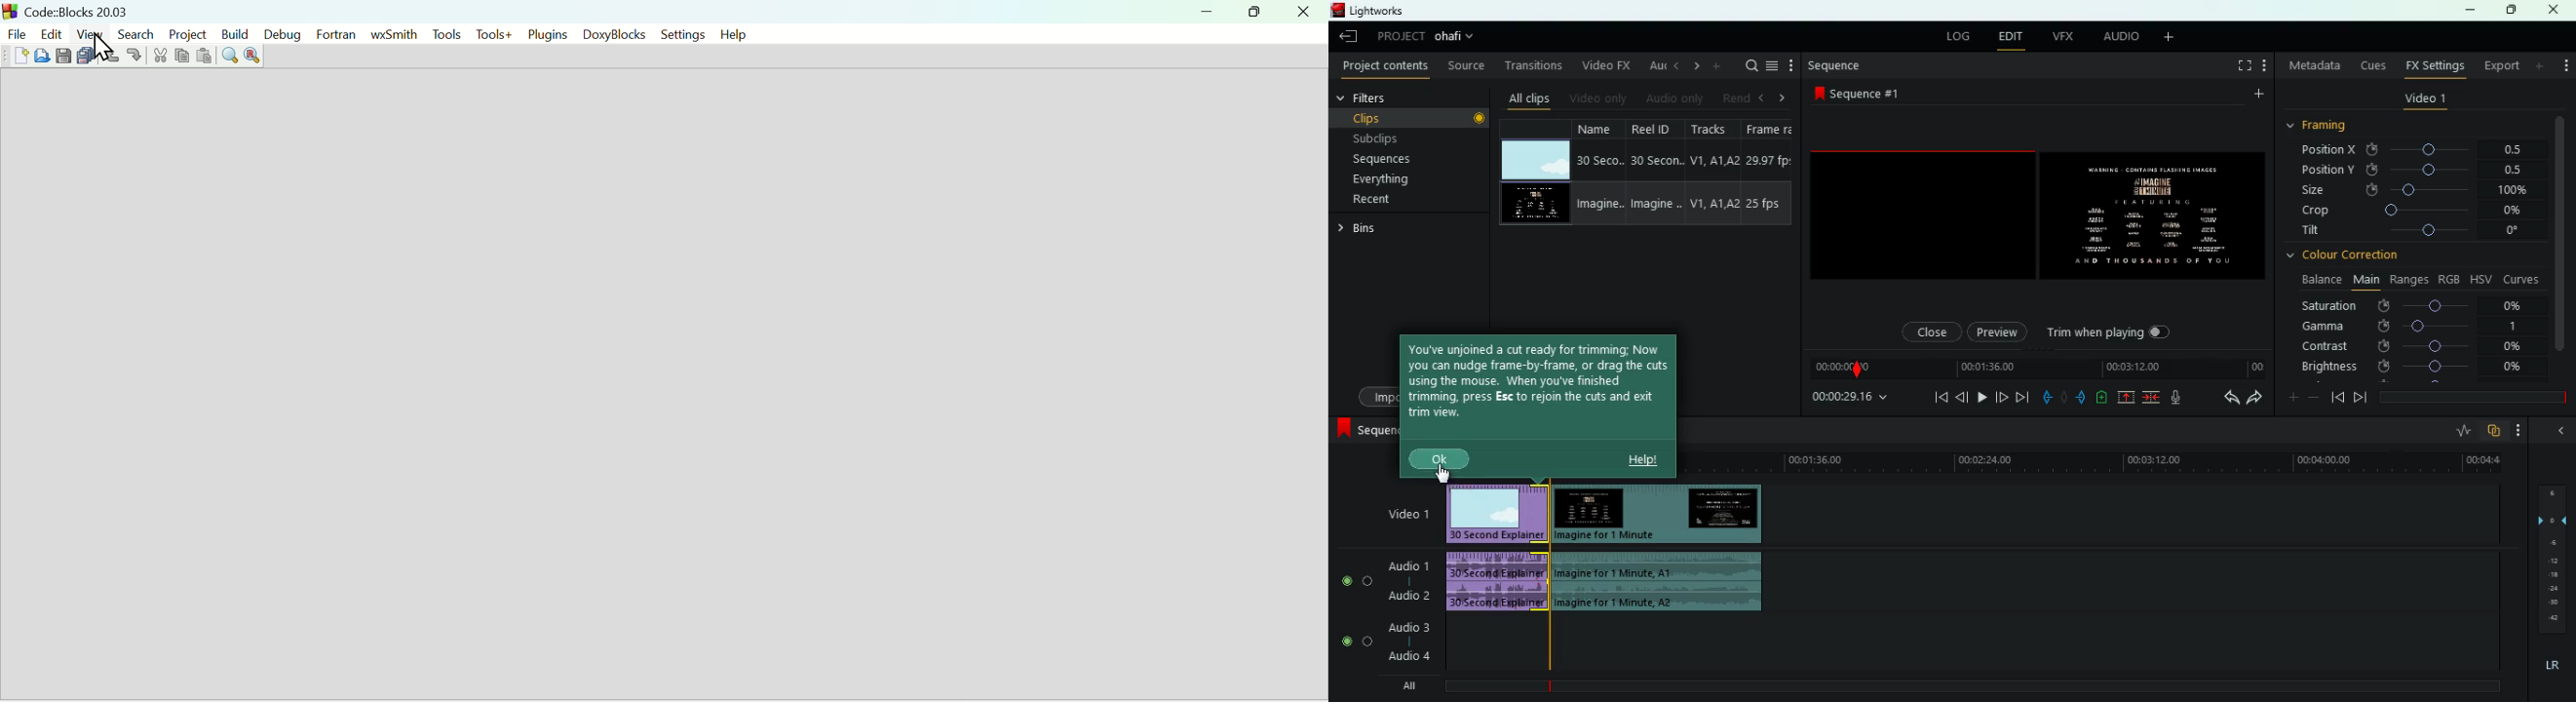  I want to click on rend, so click(1736, 97).